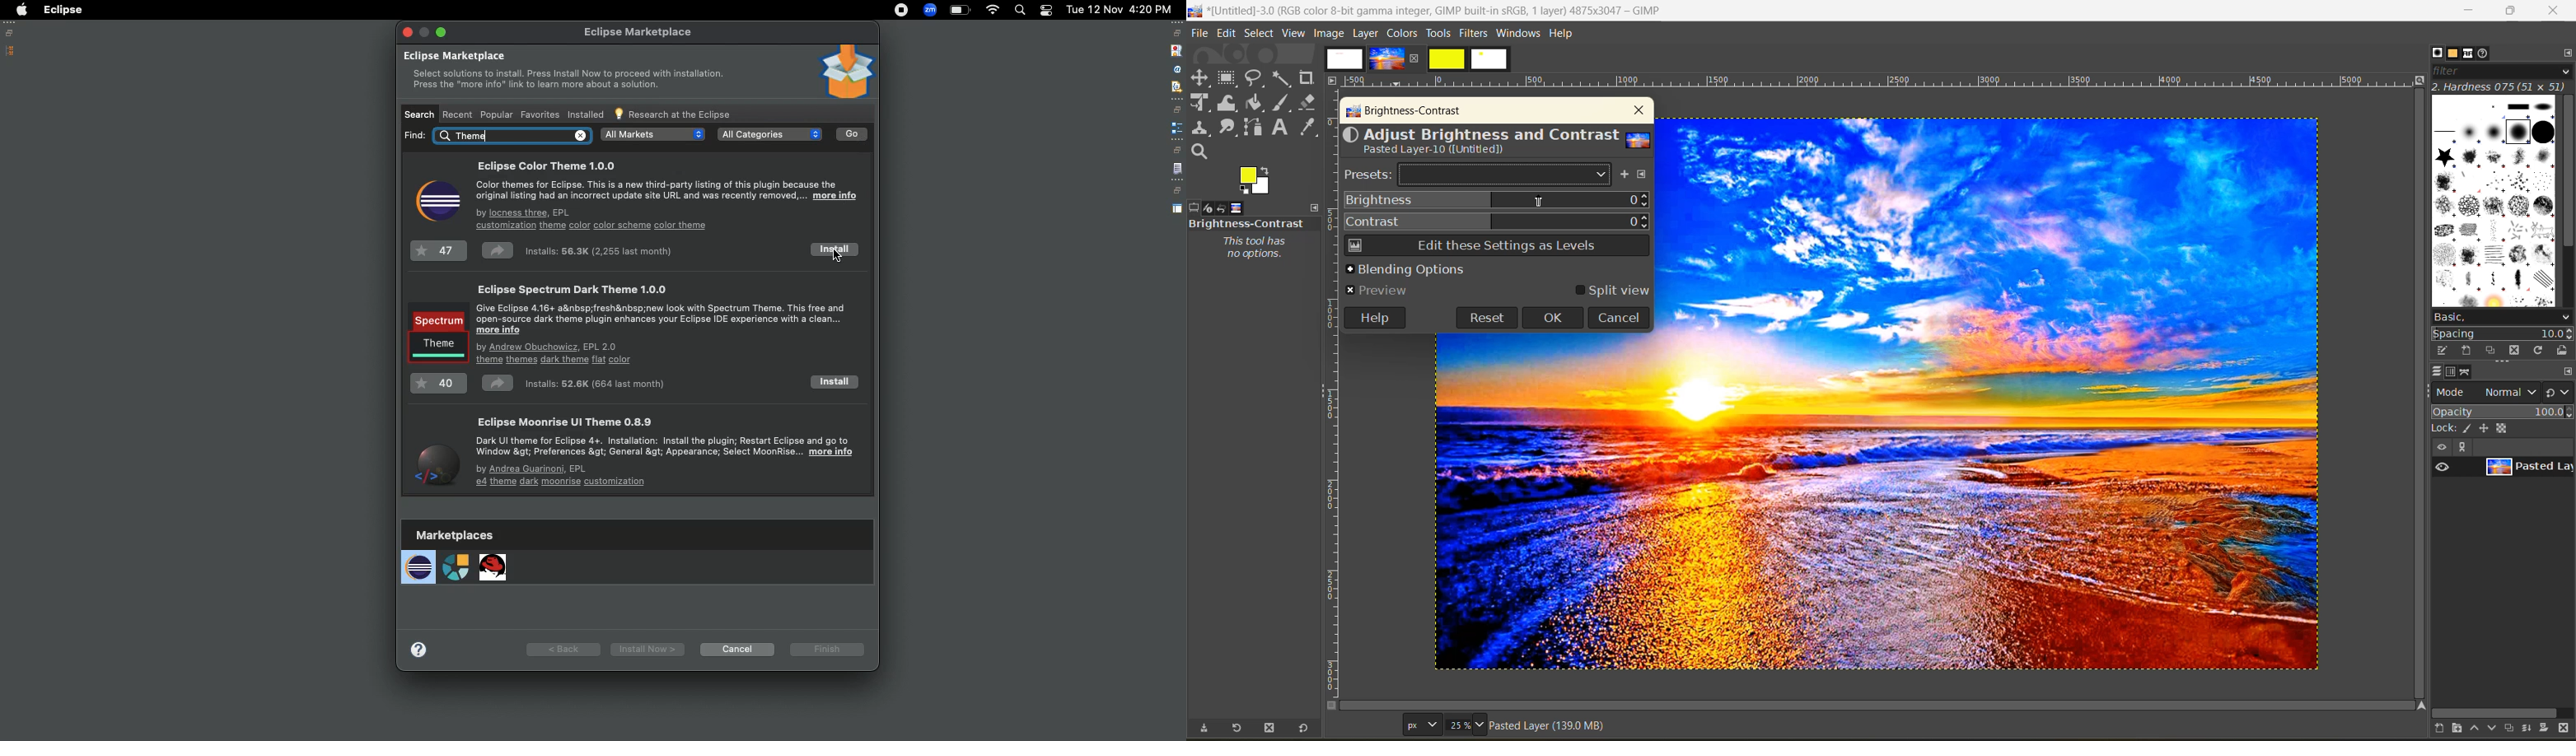 Image resolution: width=2576 pixels, height=756 pixels. I want to click on paths, so click(2467, 373).